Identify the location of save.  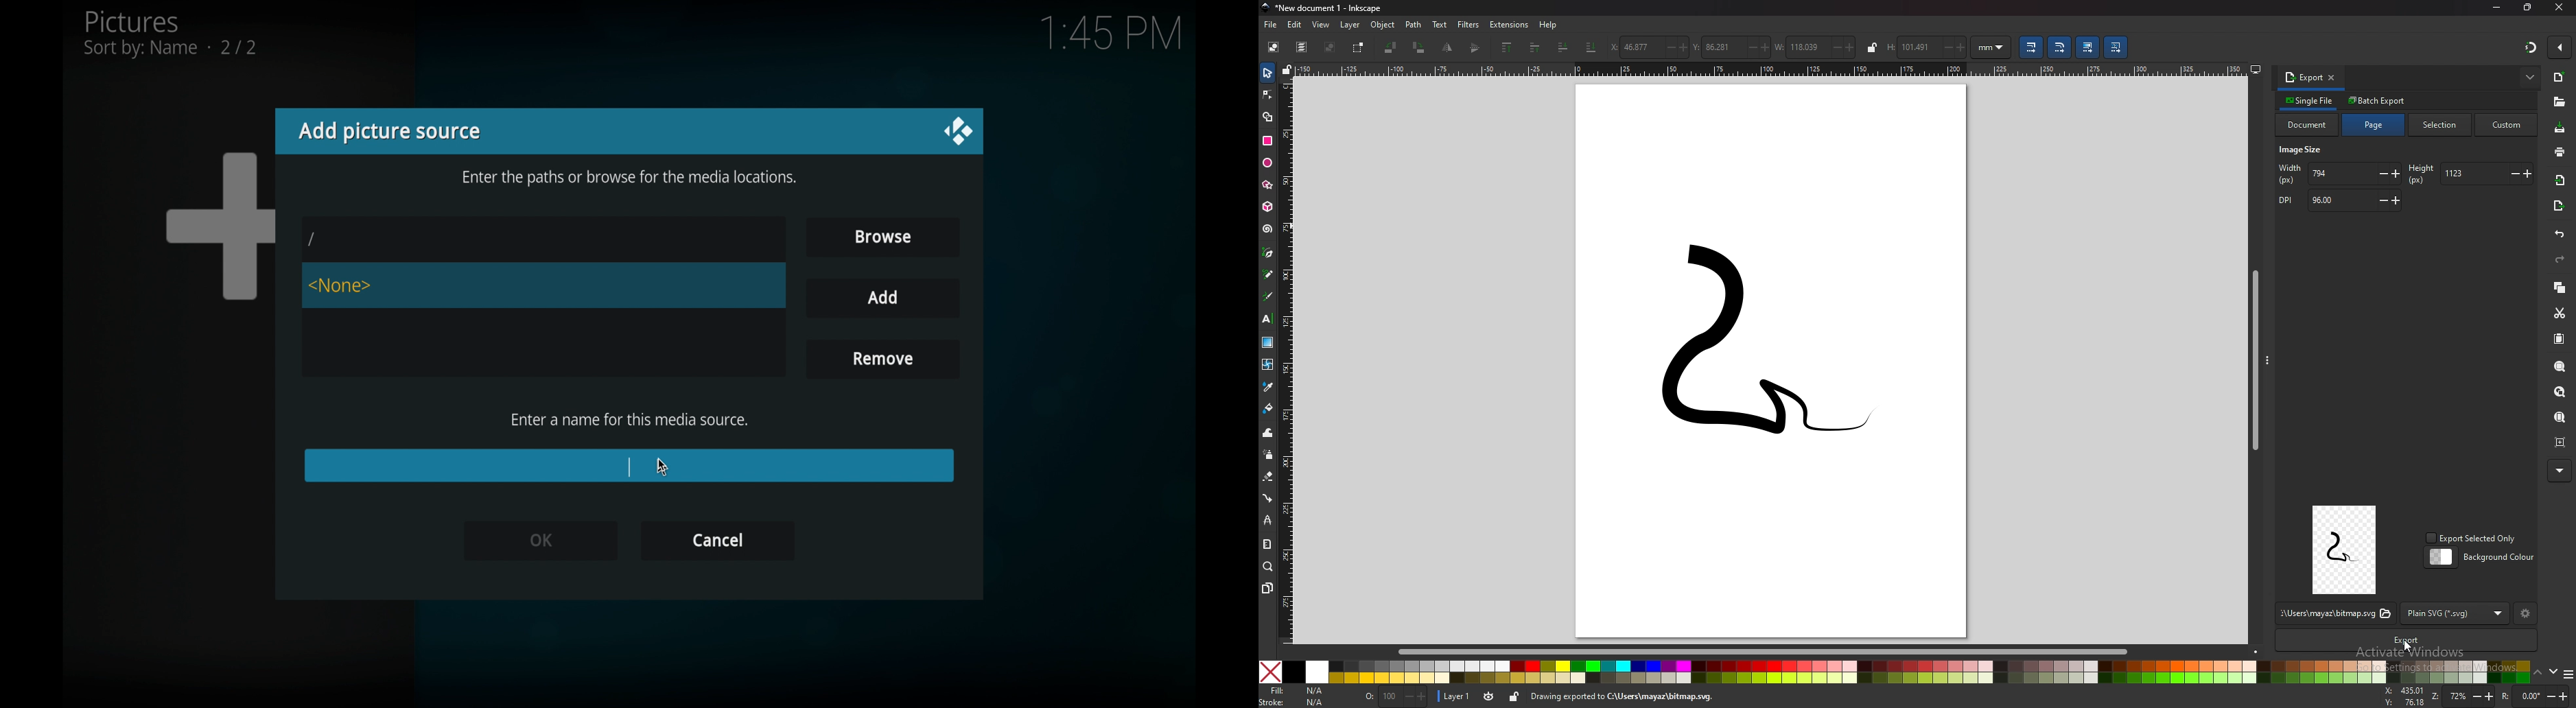
(2560, 128).